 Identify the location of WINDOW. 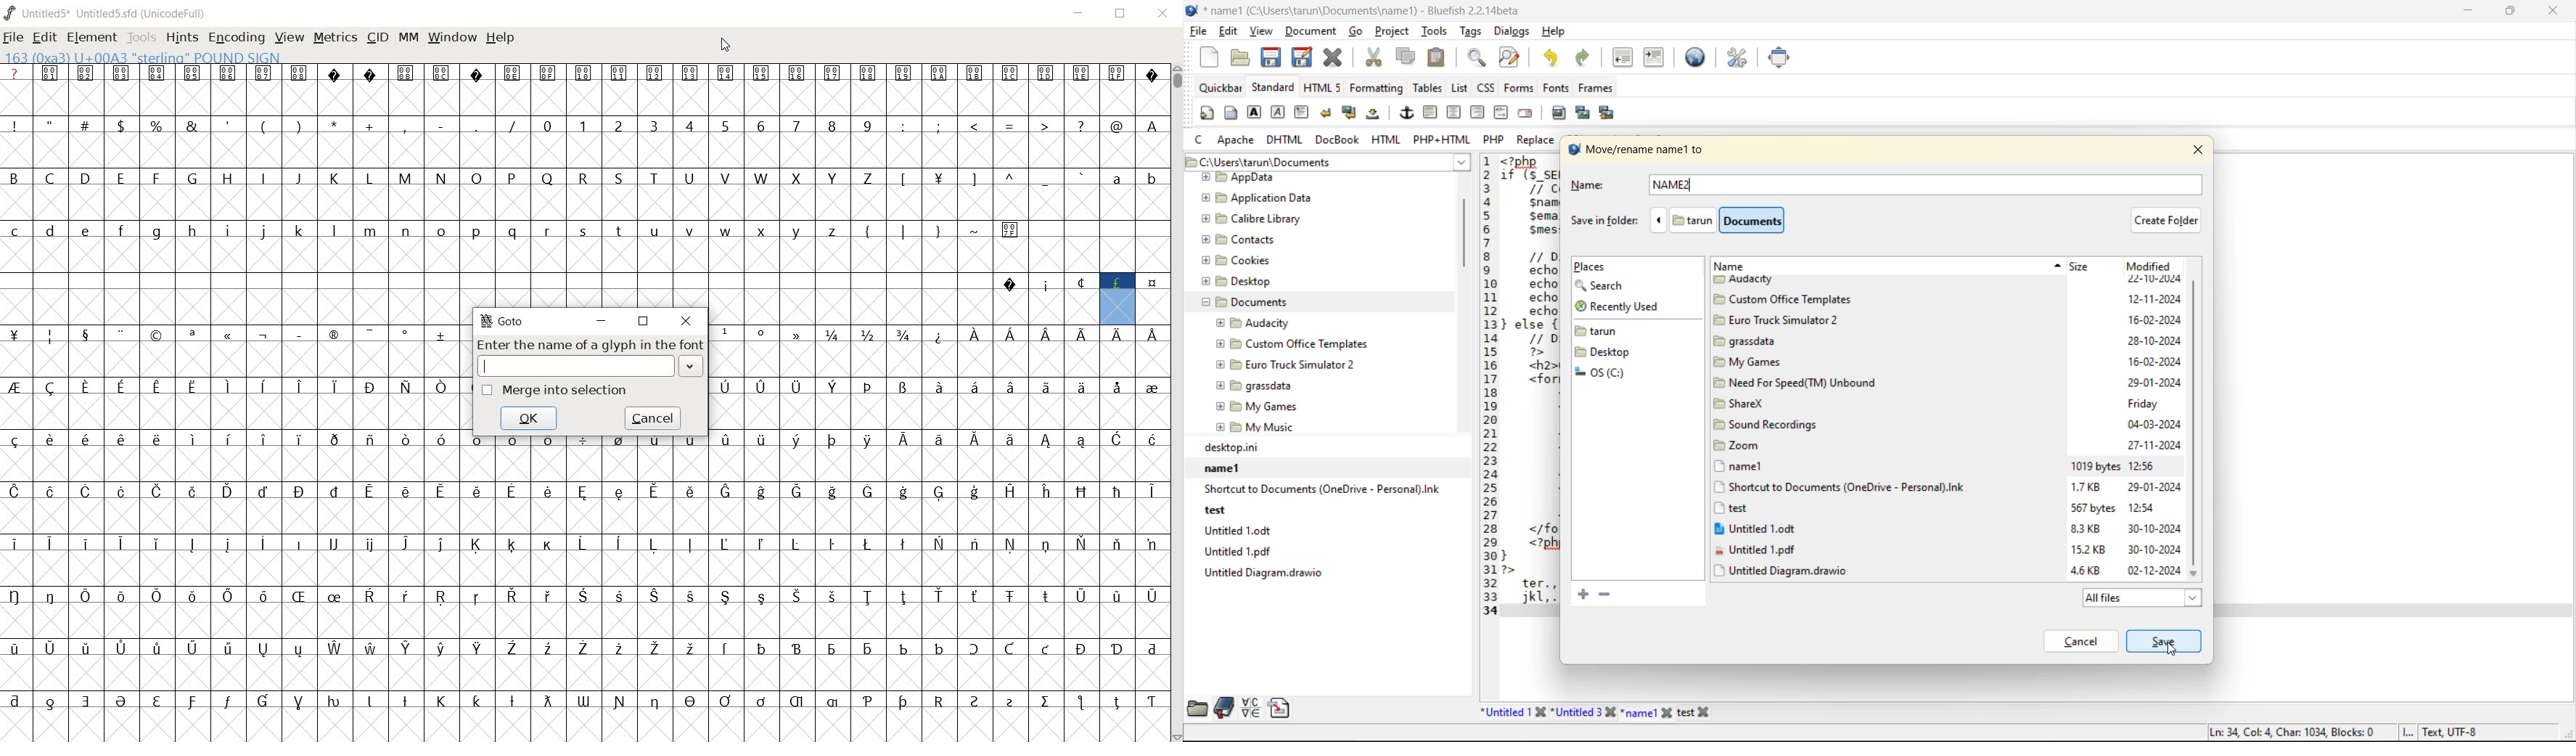
(454, 38).